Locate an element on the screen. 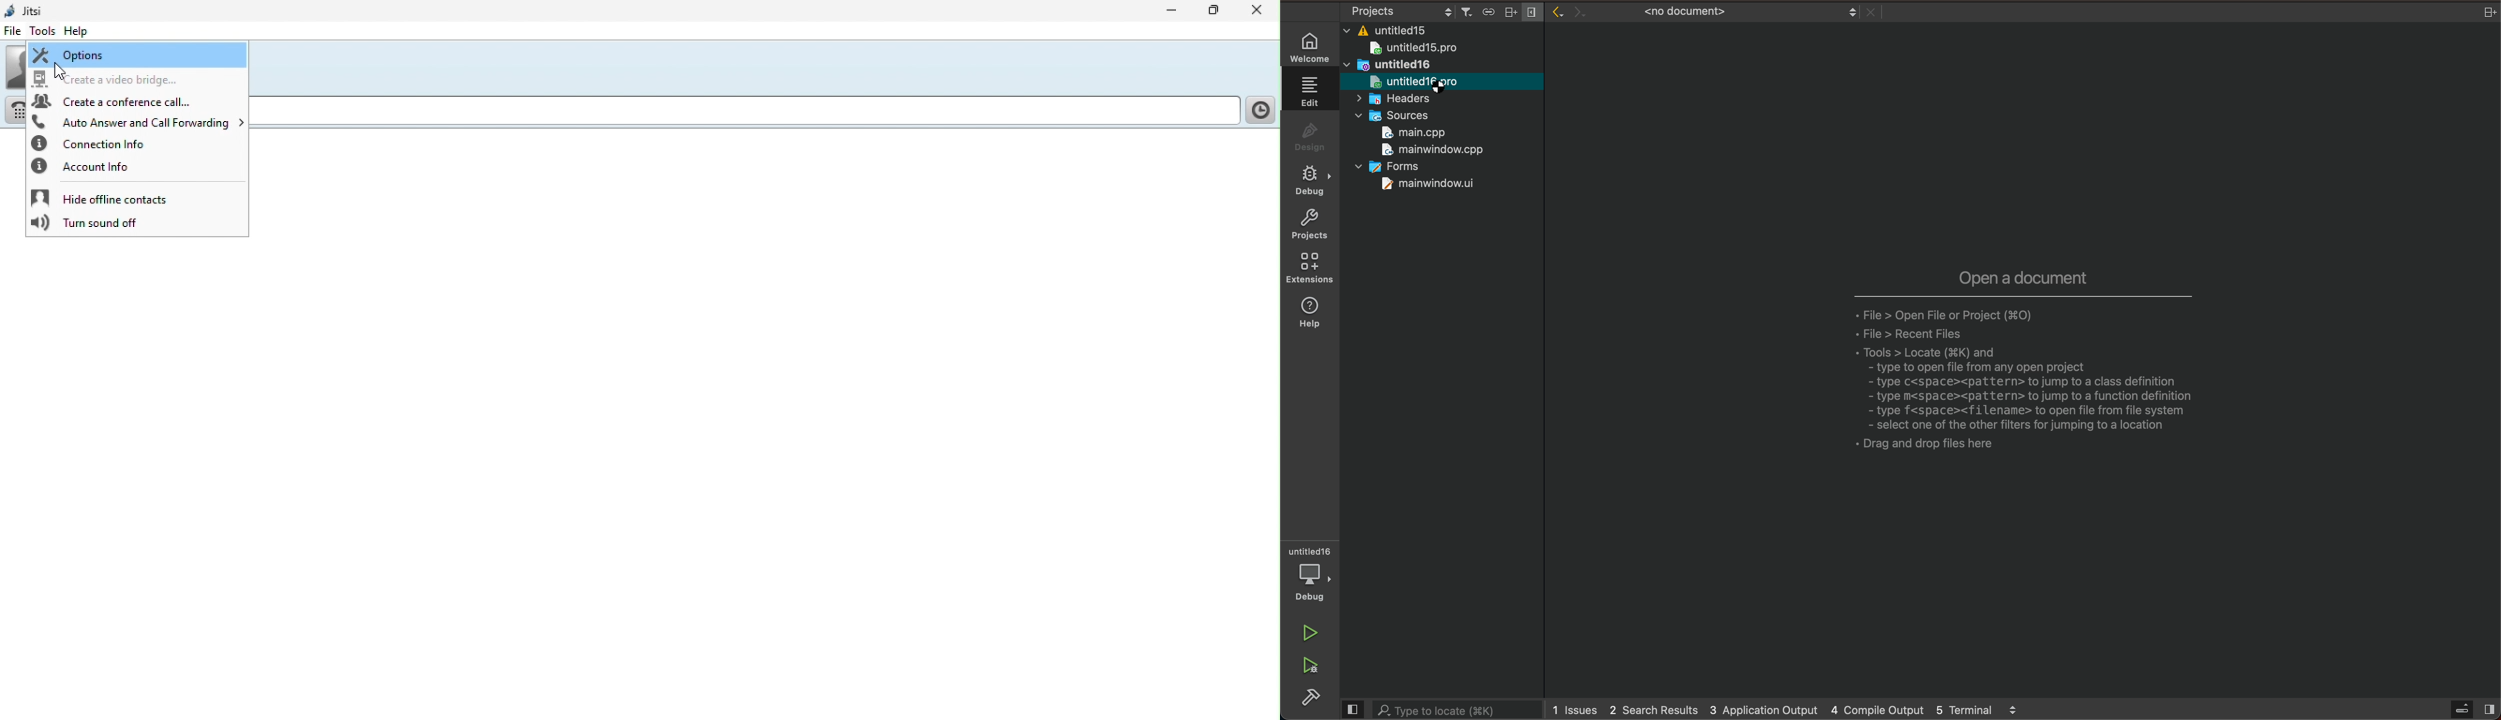 The width and height of the screenshot is (2520, 728). Options is located at coordinates (135, 55).